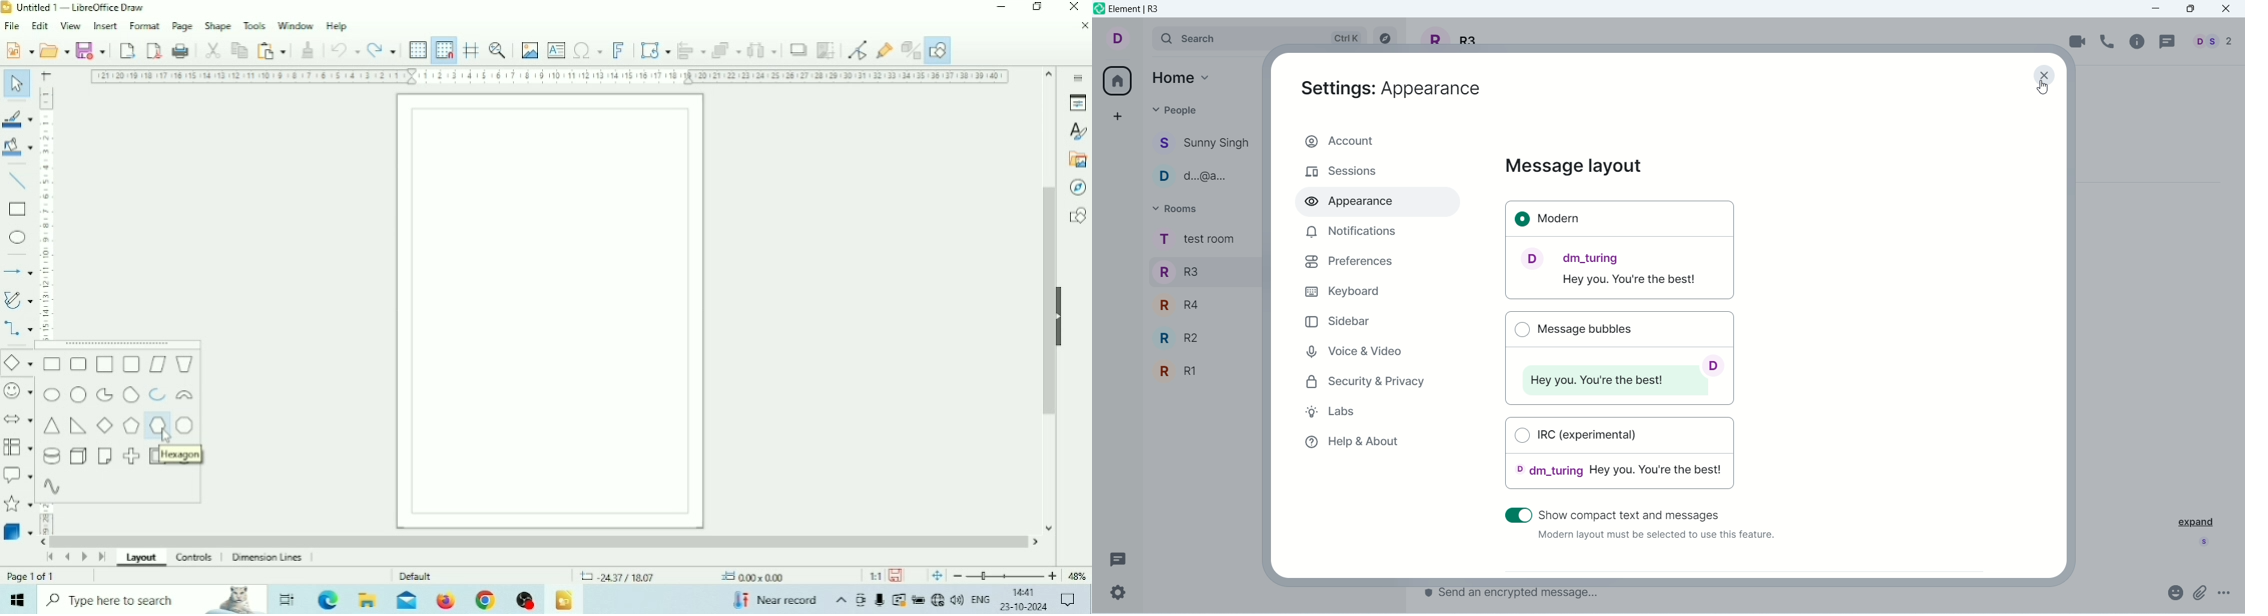  What do you see at coordinates (858, 50) in the screenshot?
I see `Toggle point edit mode` at bounding box center [858, 50].